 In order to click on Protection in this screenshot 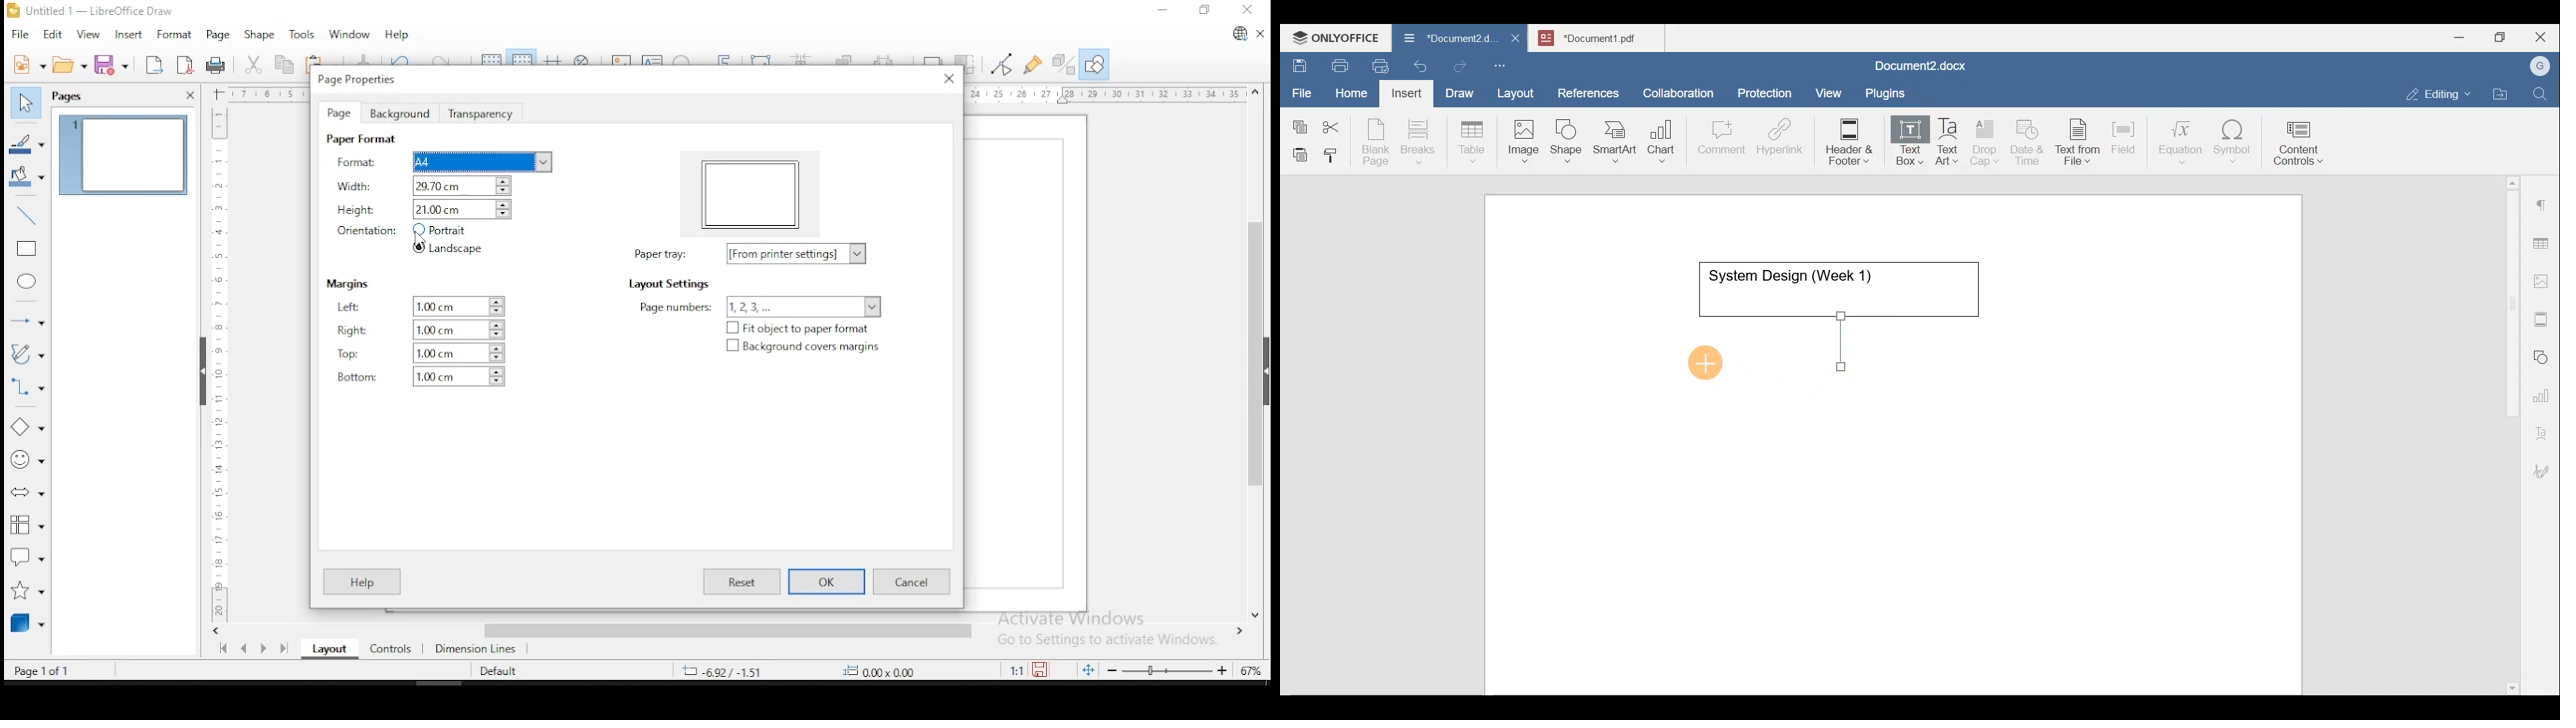, I will do `click(1769, 91)`.